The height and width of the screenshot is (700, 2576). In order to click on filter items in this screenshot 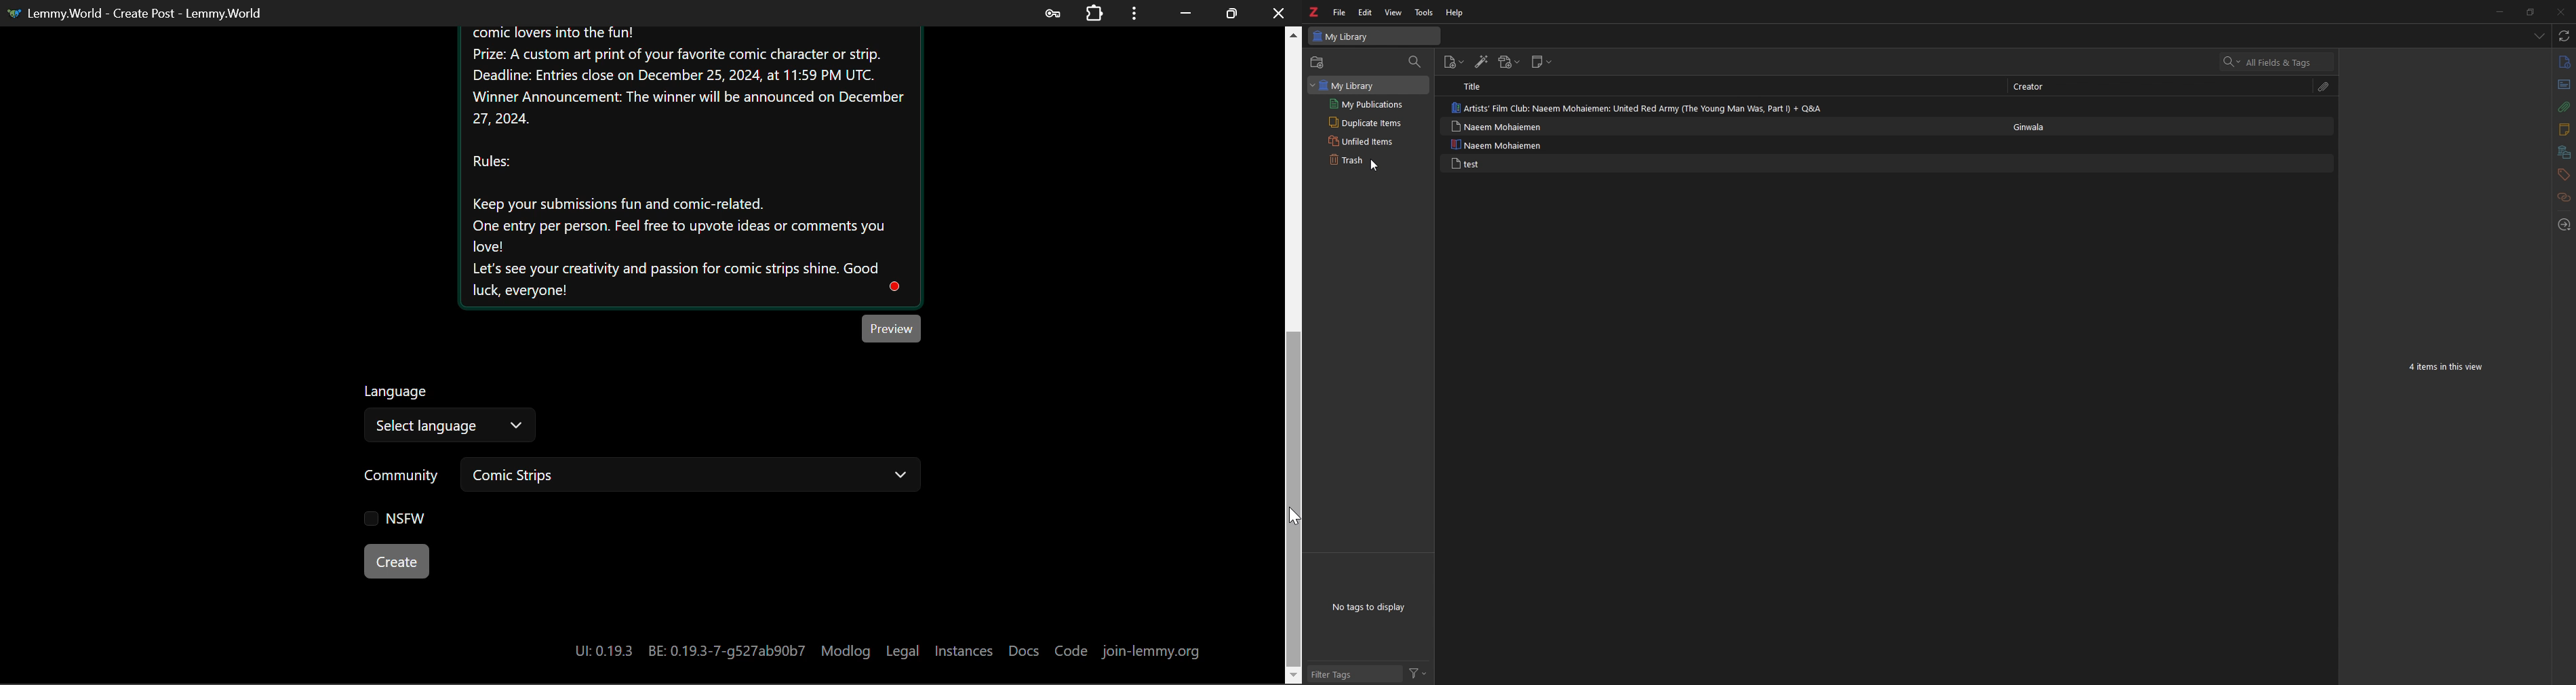, I will do `click(1416, 62)`.